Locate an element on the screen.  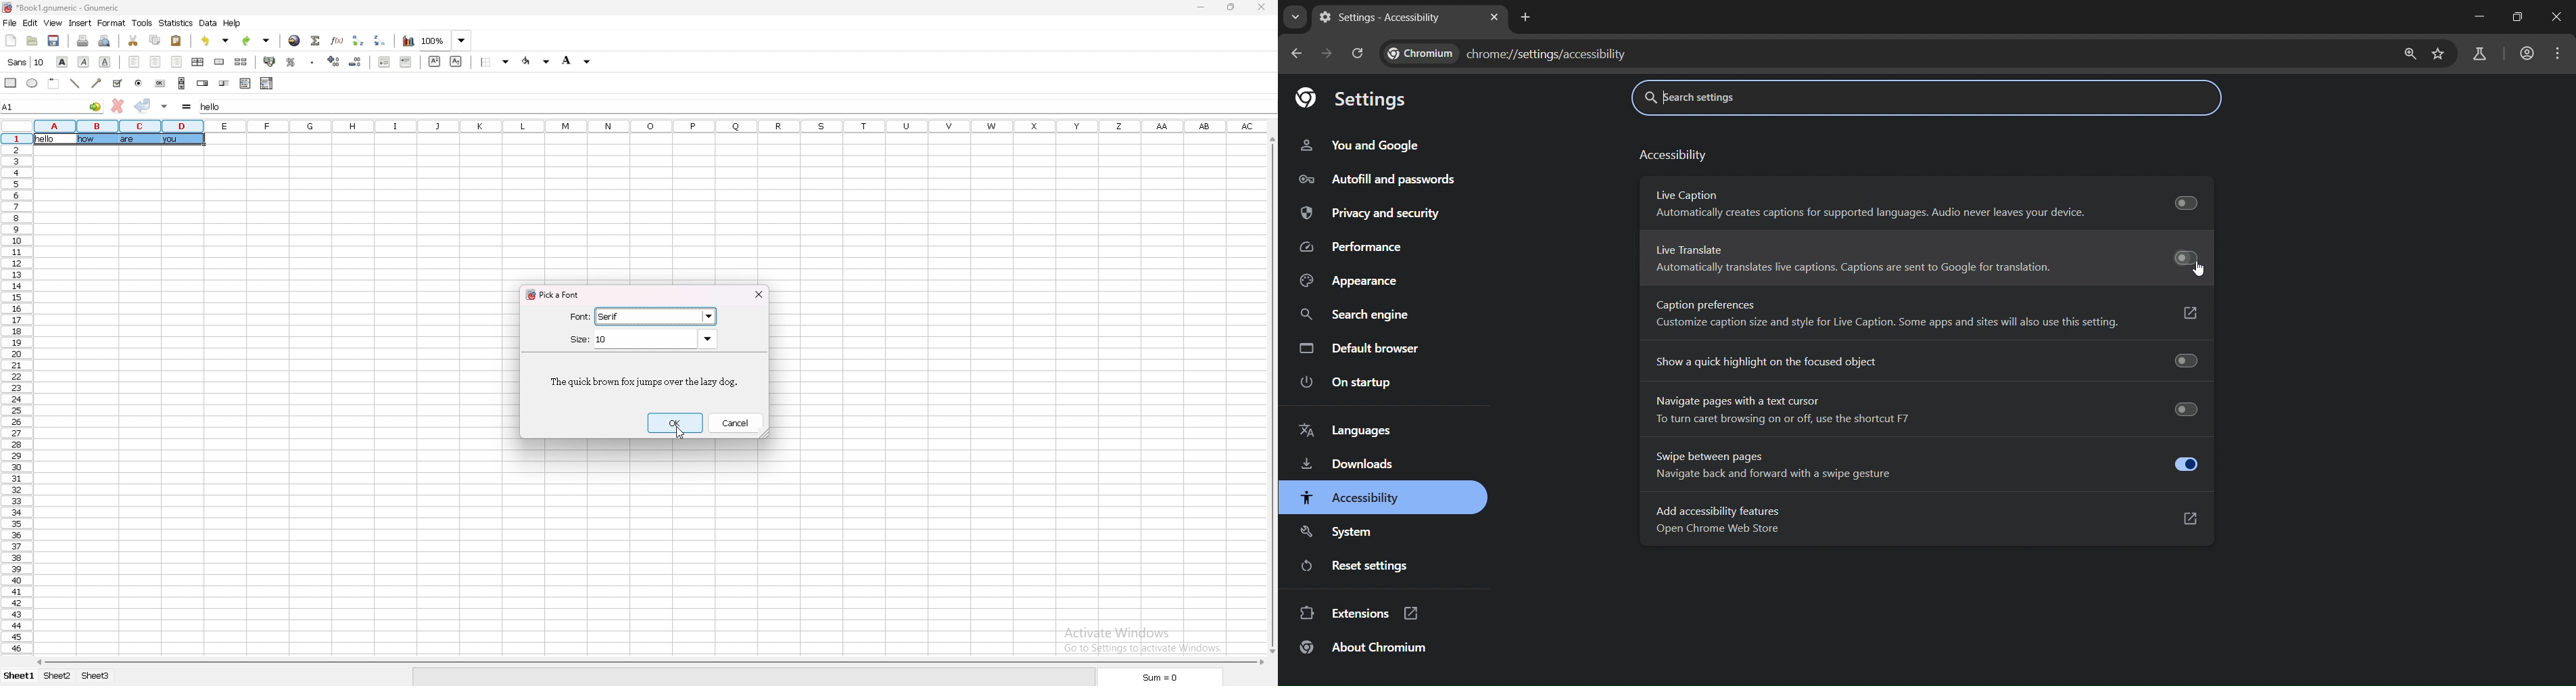
selected cell is located at coordinates (52, 106).